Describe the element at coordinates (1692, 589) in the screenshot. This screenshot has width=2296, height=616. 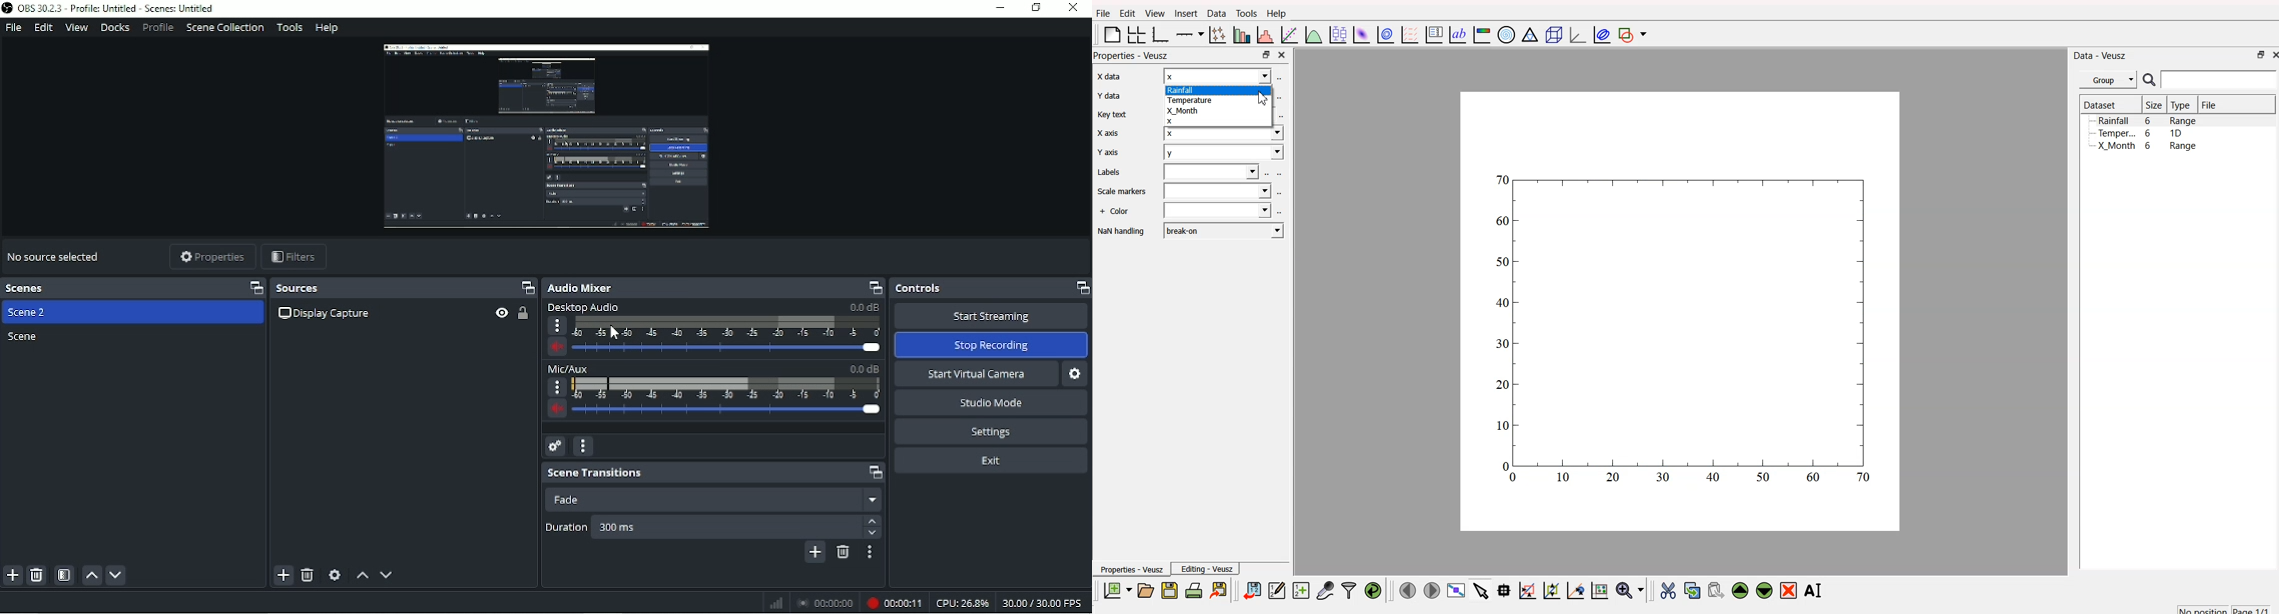
I see `copy the widget` at that location.